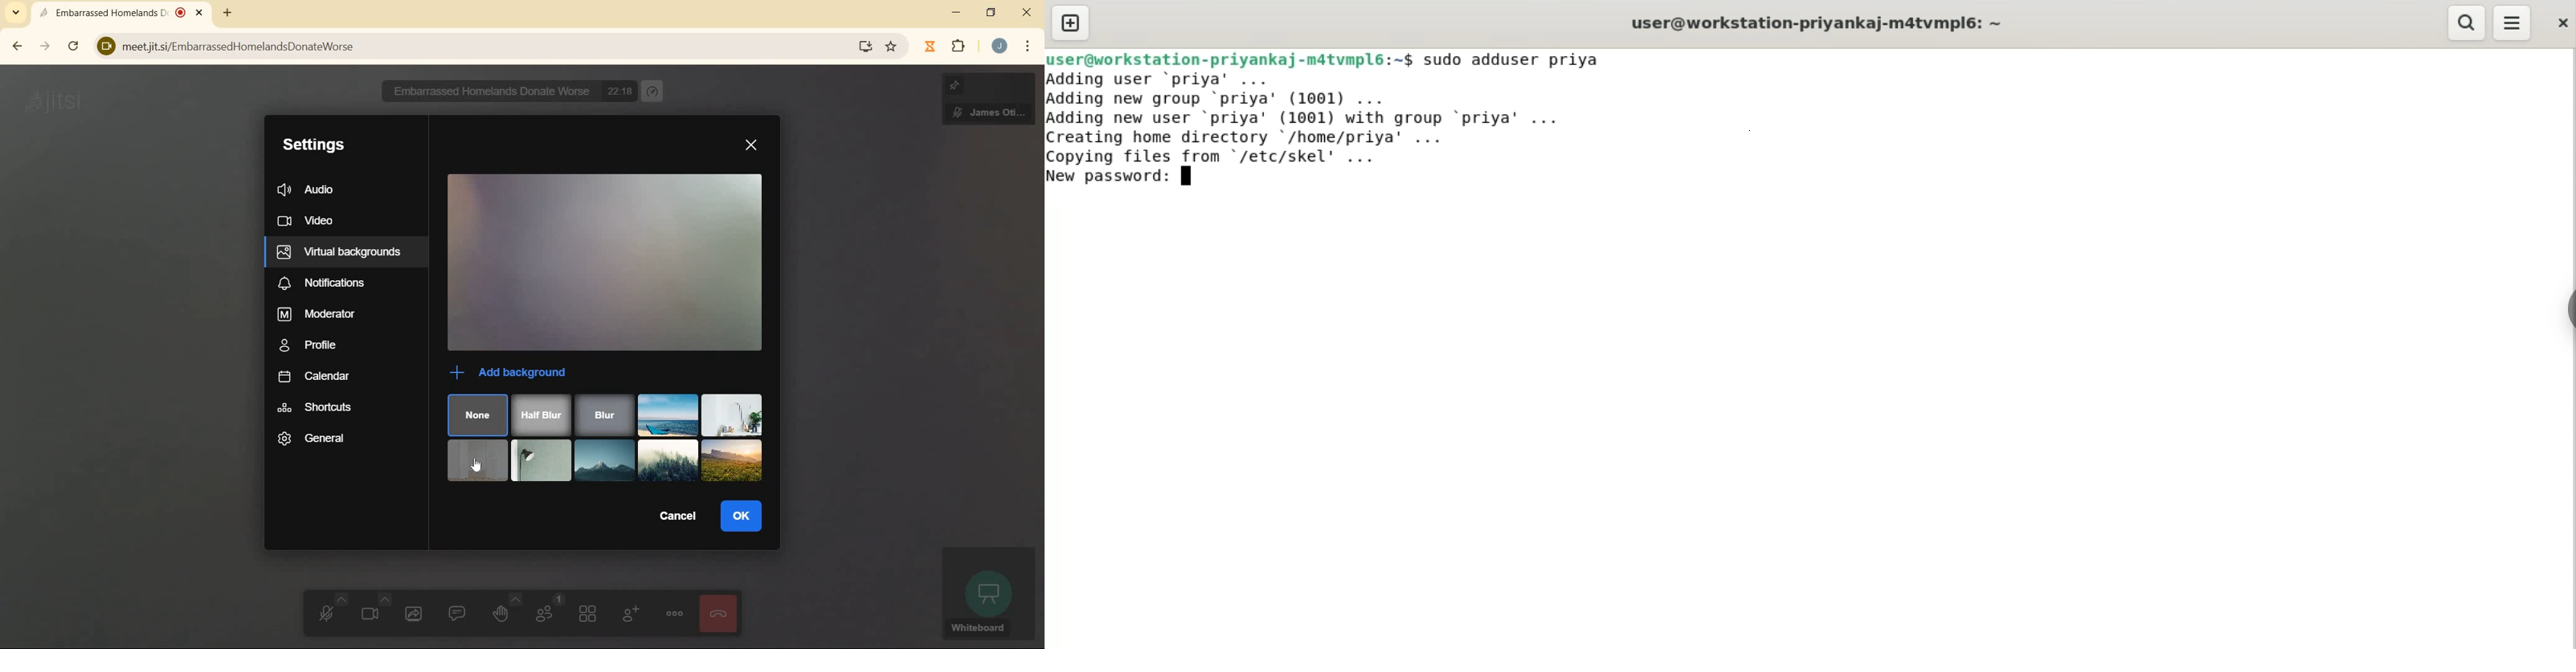  Describe the element at coordinates (53, 108) in the screenshot. I see `jitsi` at that location.